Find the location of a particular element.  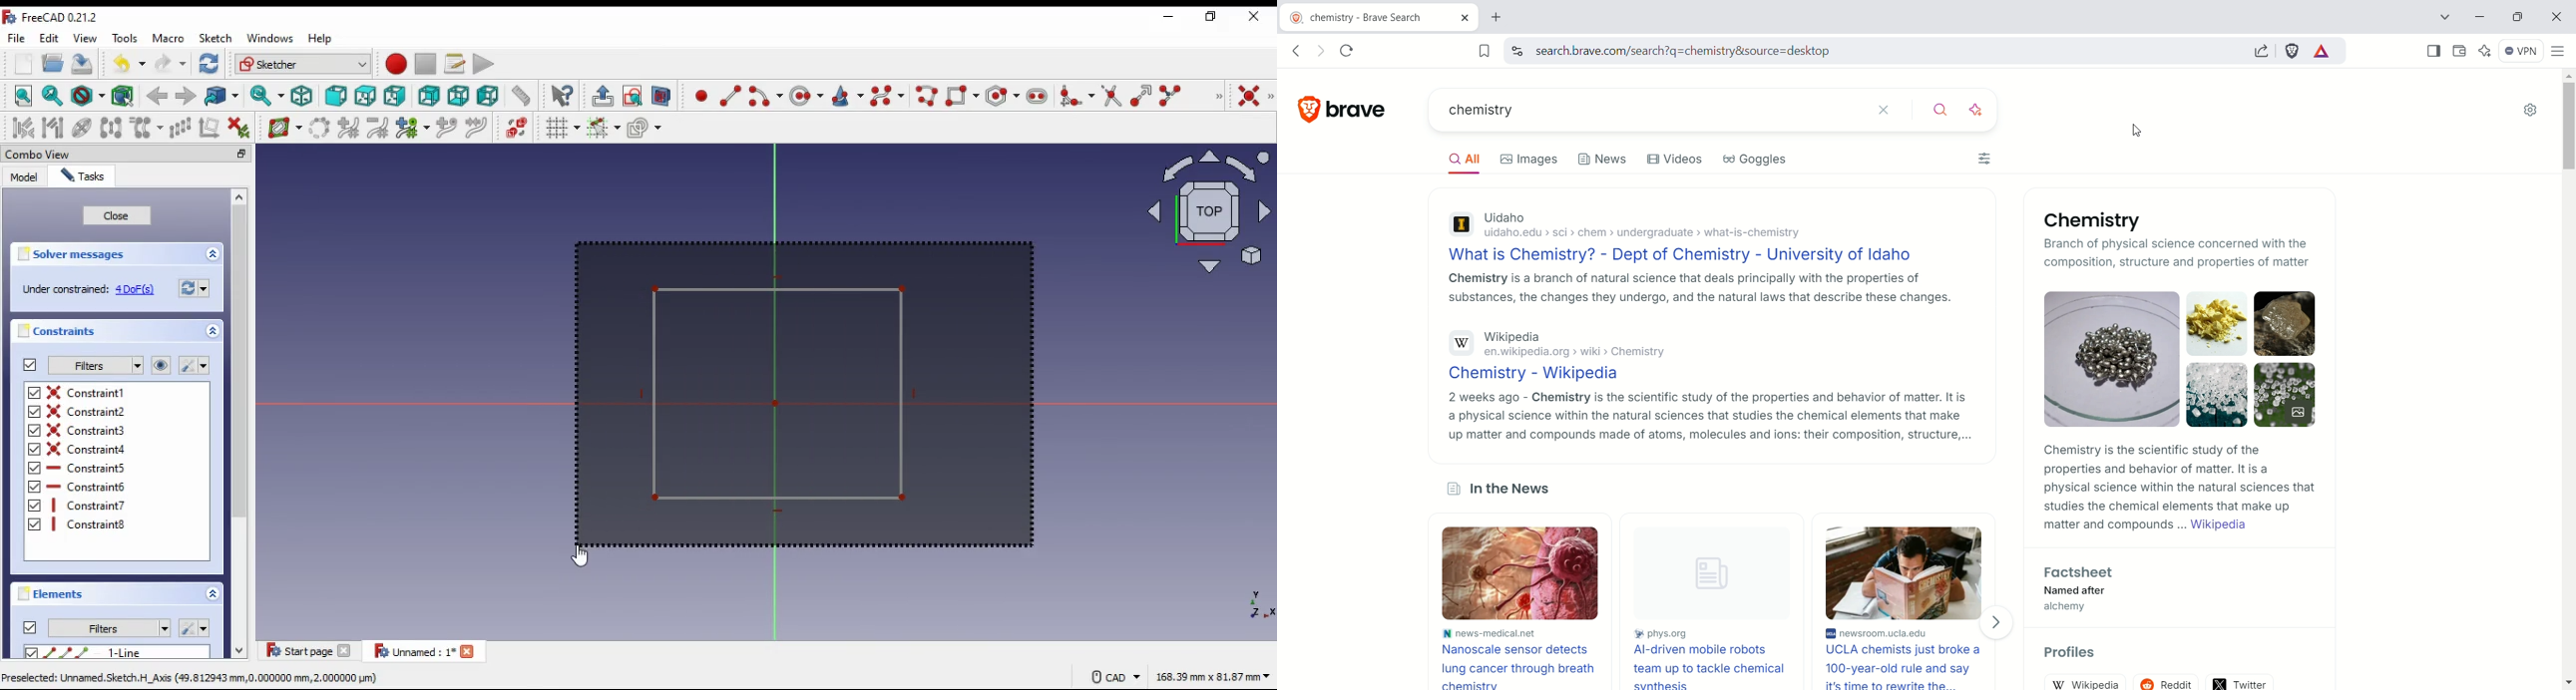

Chemistry is a branch of natural science that deals principally with the properties of substances, the changes they undergo, and the natural laws that describe these changes. is located at coordinates (1697, 288).